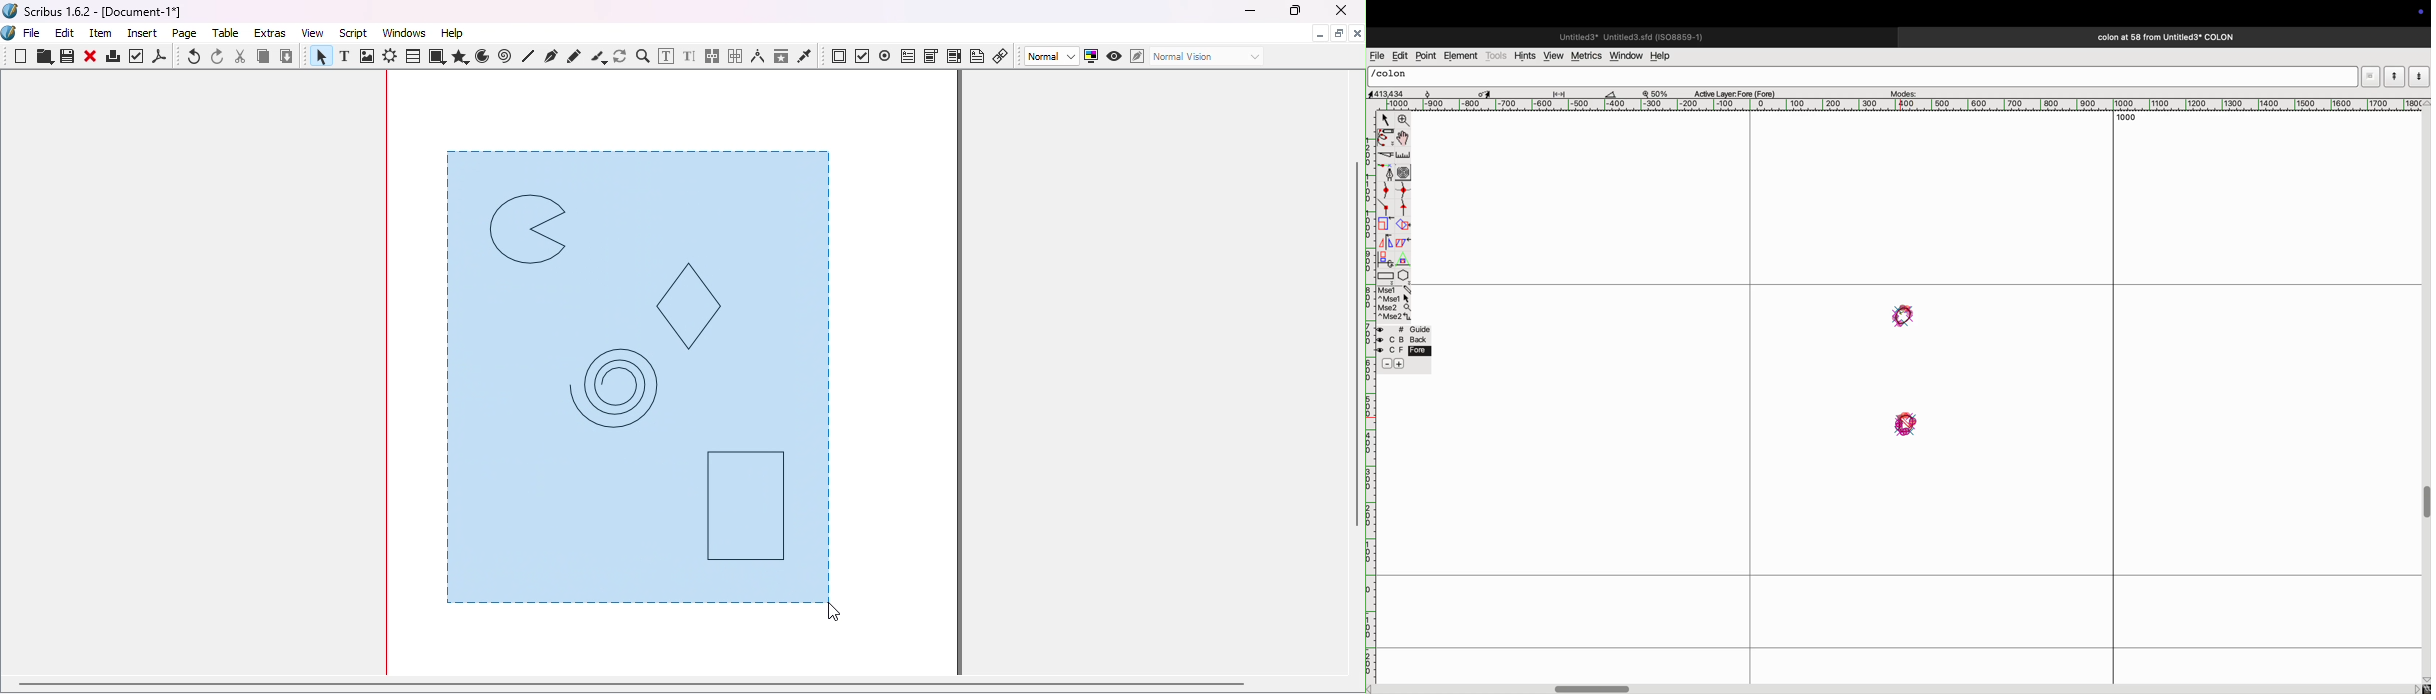  What do you see at coordinates (482, 58) in the screenshot?
I see `Arc` at bounding box center [482, 58].